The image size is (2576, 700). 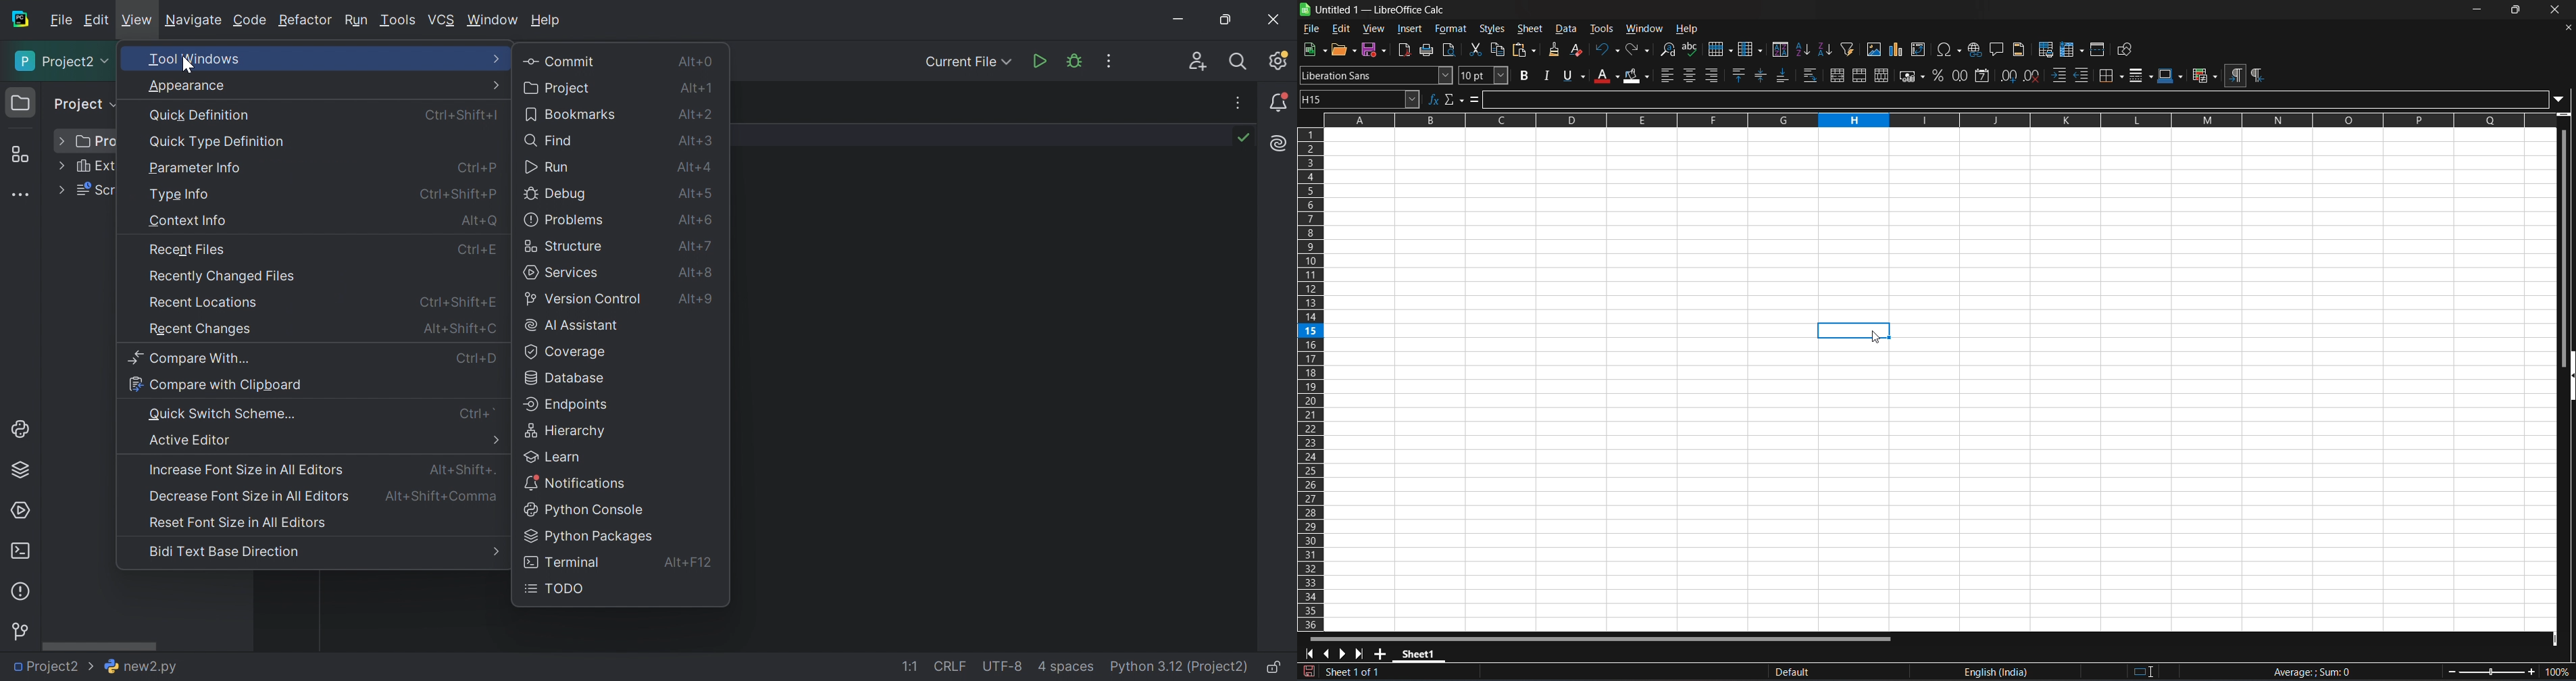 I want to click on italic, so click(x=1548, y=77).